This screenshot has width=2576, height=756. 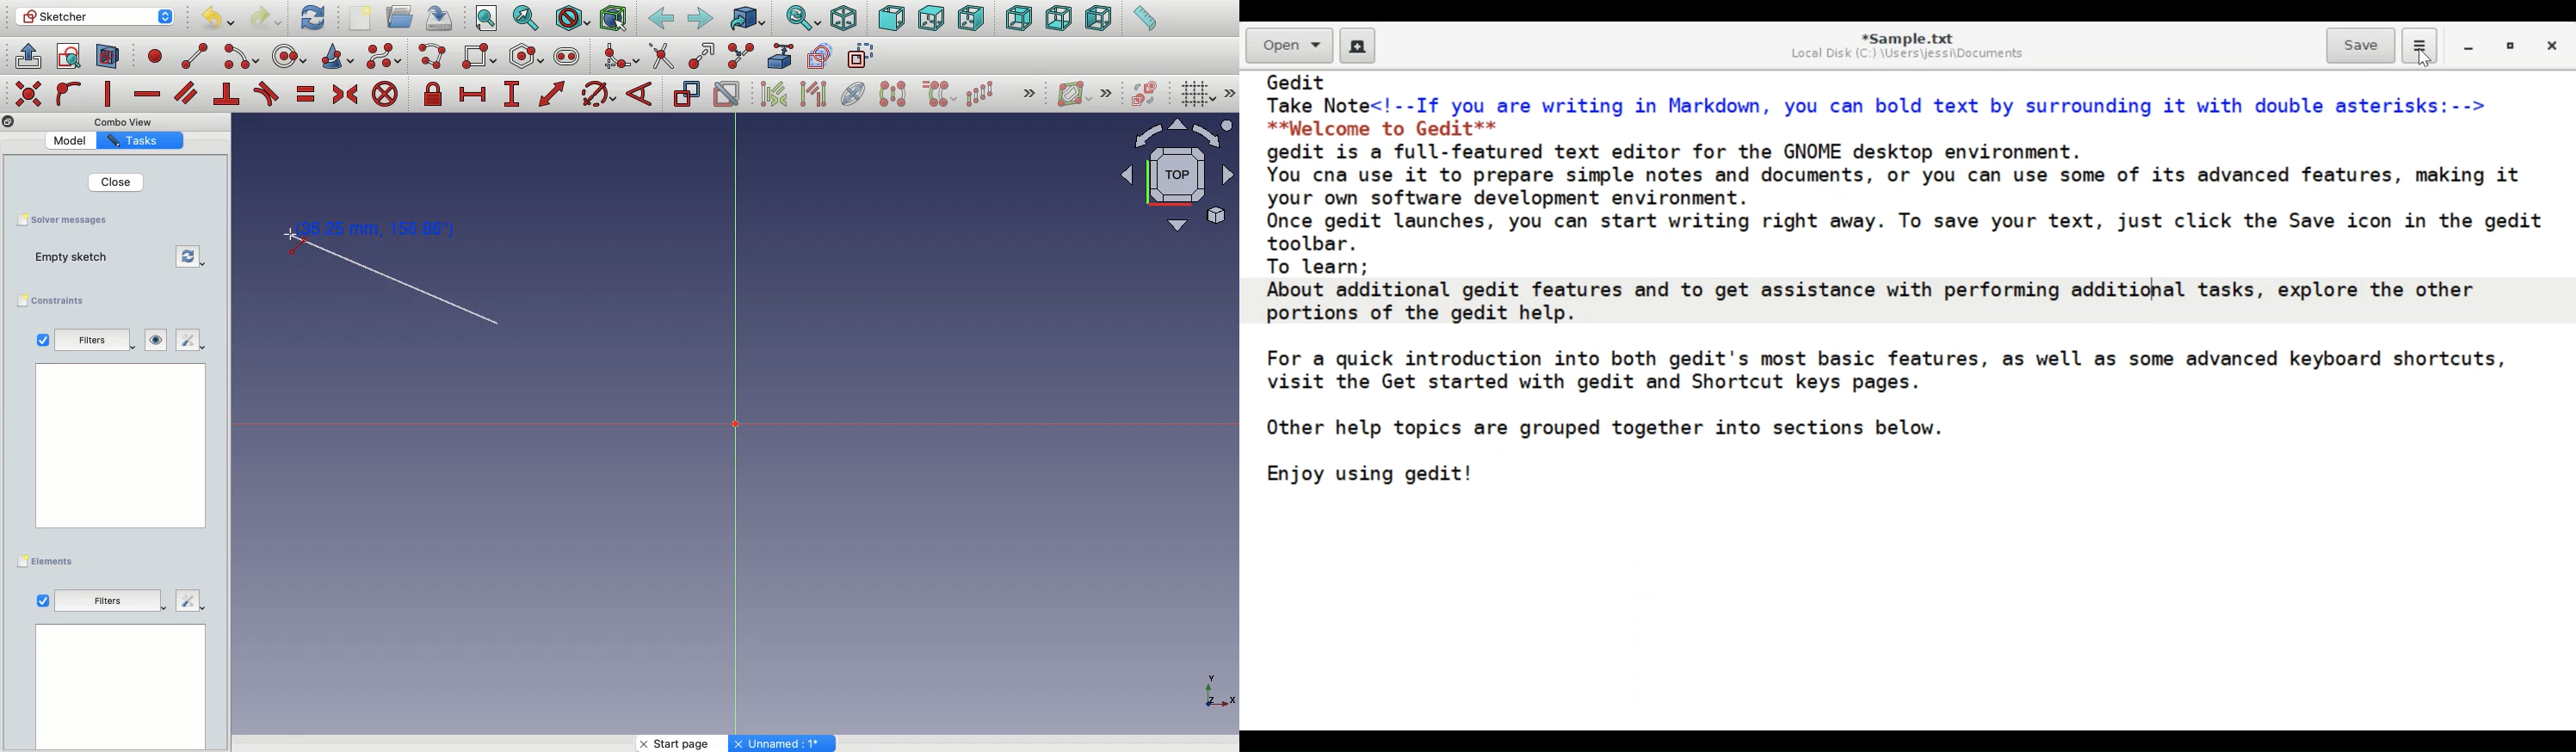 I want to click on Constrain parallel, so click(x=186, y=93).